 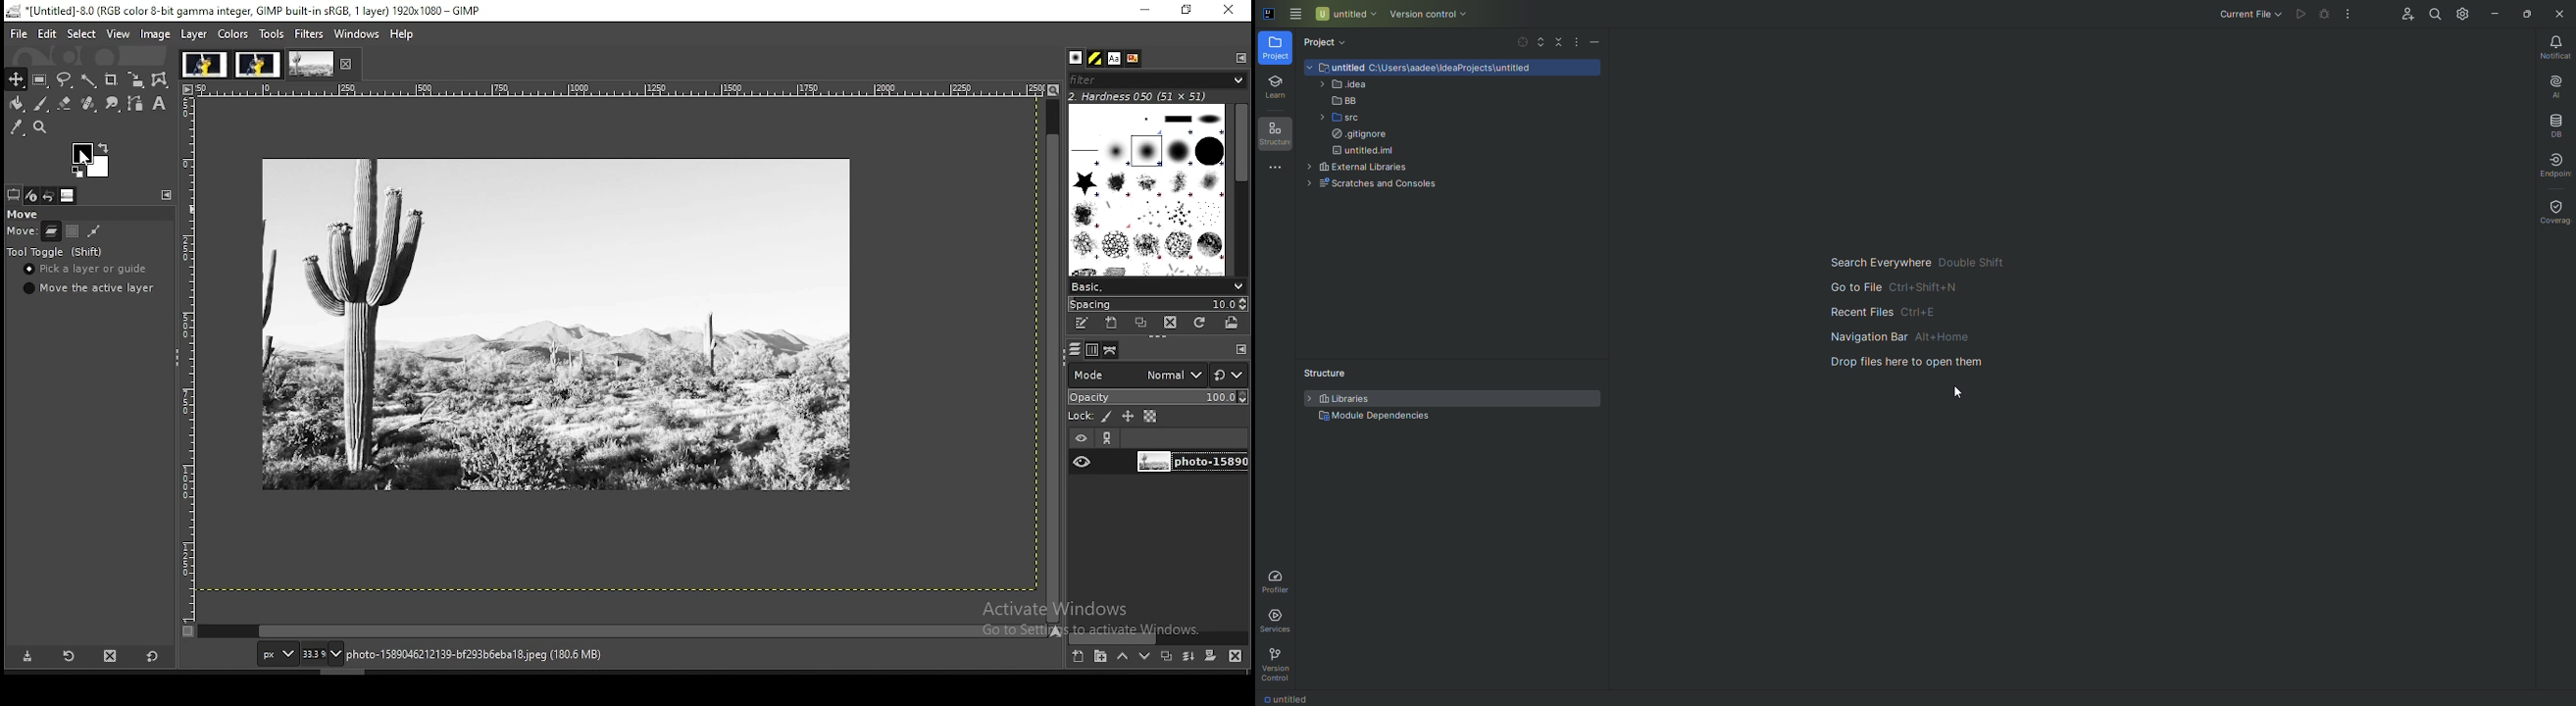 What do you see at coordinates (1267, 19) in the screenshot?
I see `Application icon` at bounding box center [1267, 19].